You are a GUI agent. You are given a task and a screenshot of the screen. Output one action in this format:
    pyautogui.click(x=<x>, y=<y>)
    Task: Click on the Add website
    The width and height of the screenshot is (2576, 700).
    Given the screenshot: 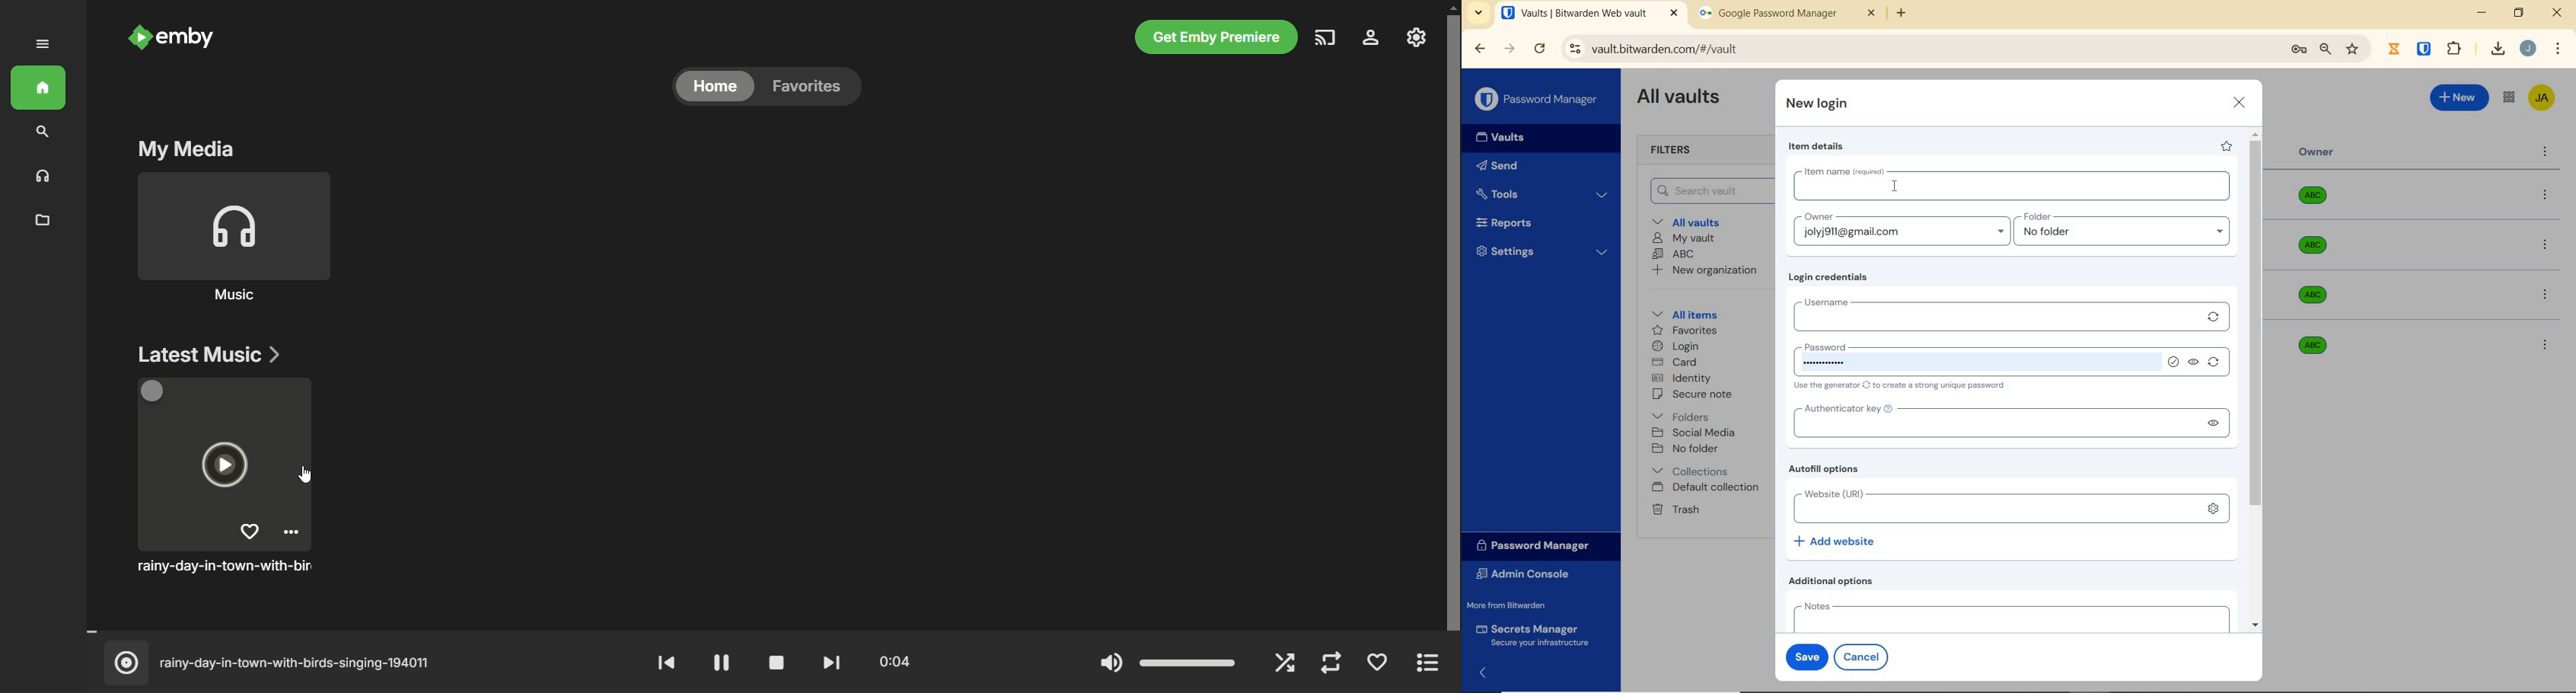 What is the action you would take?
    pyautogui.click(x=1836, y=540)
    